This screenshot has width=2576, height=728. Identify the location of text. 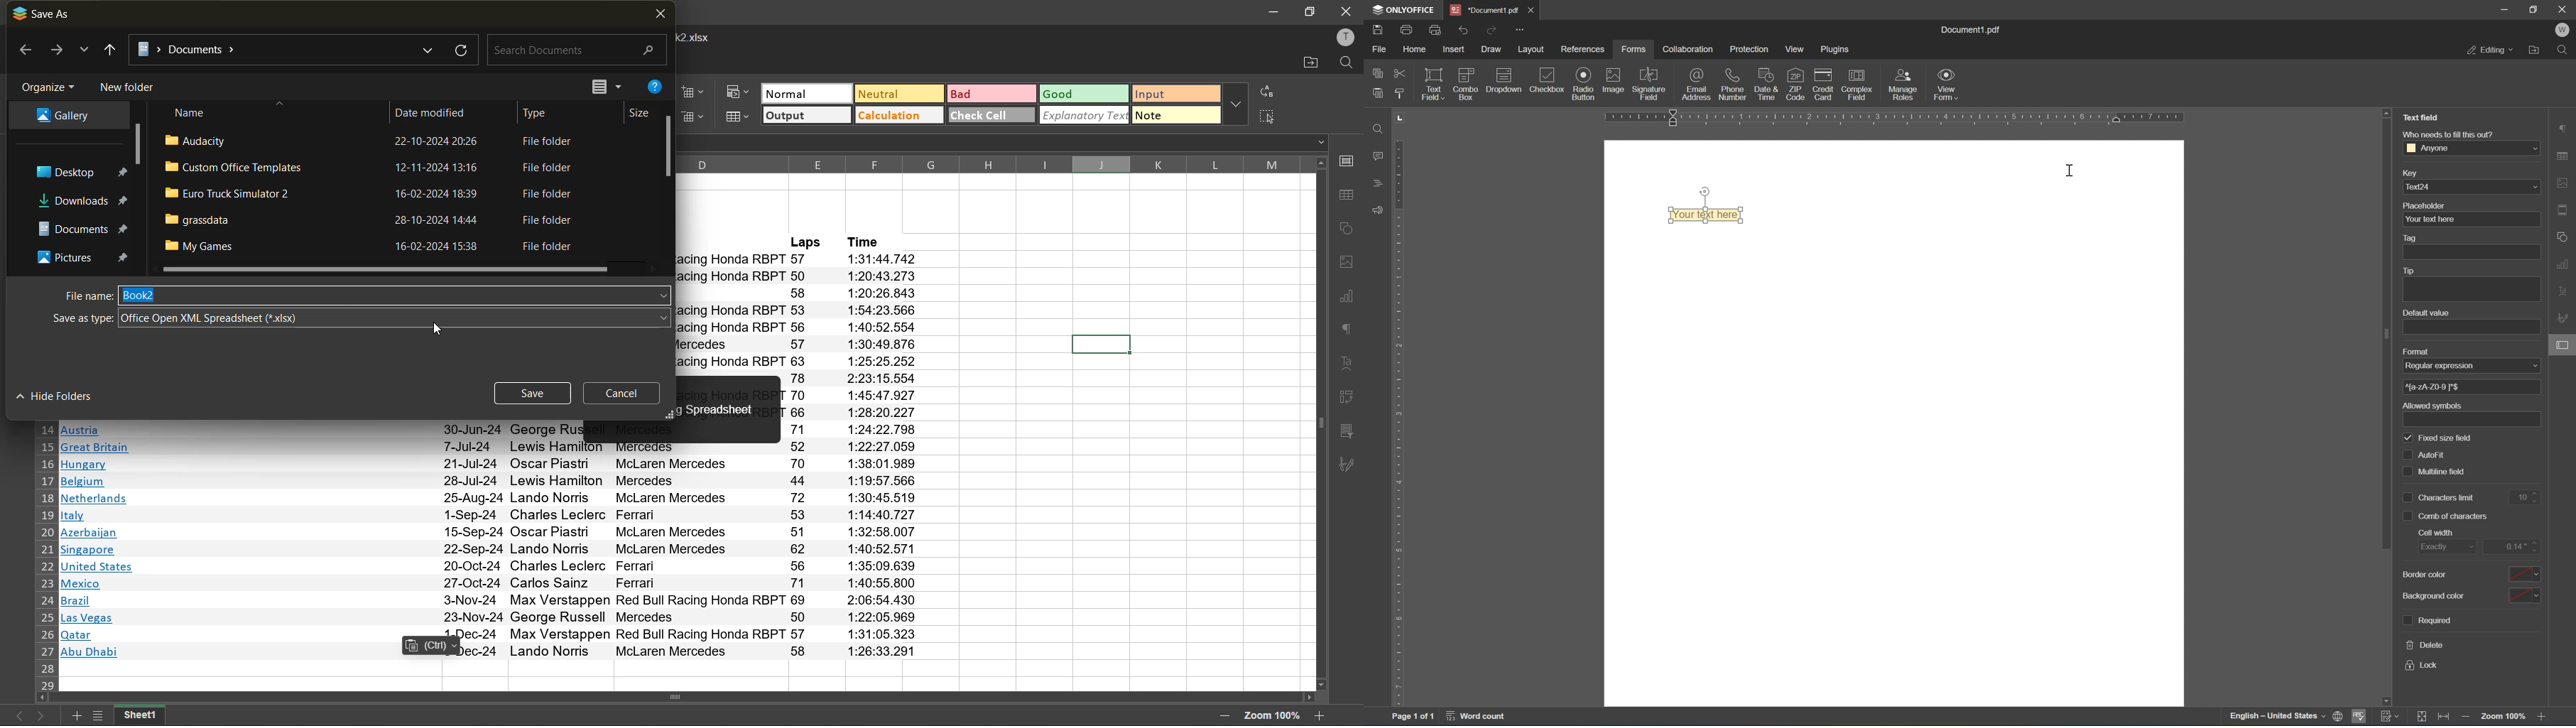
(1347, 364).